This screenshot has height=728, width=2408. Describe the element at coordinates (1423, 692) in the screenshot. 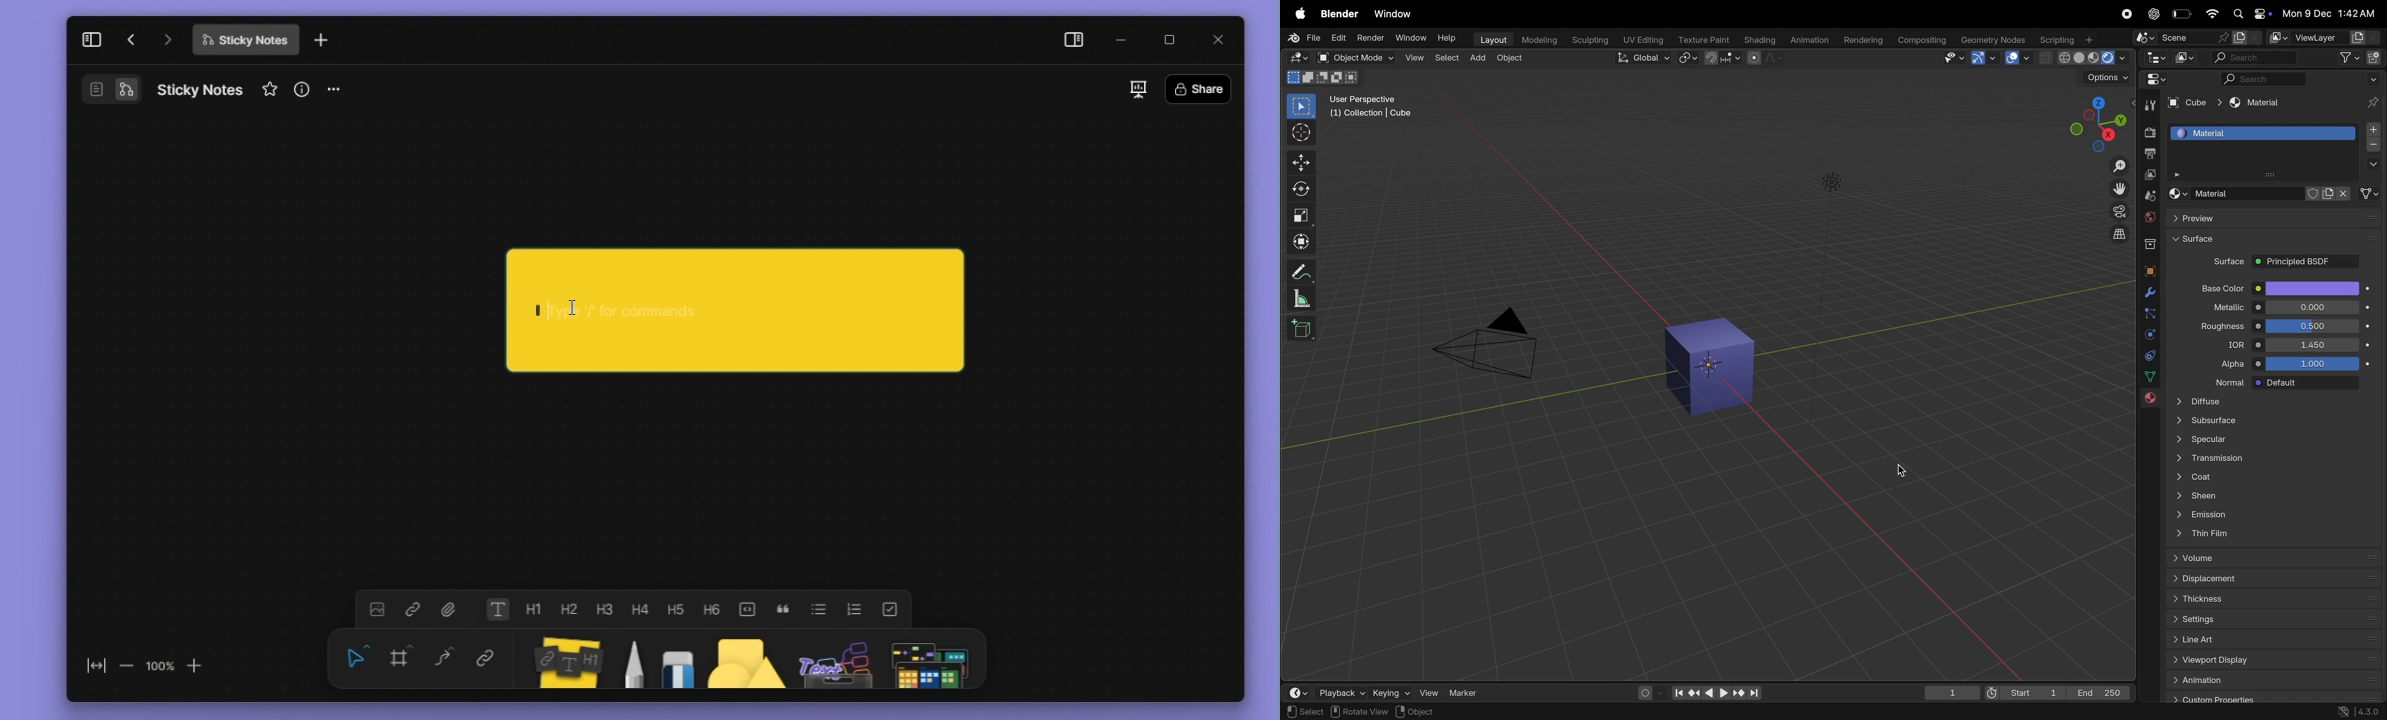

I see `view` at that location.